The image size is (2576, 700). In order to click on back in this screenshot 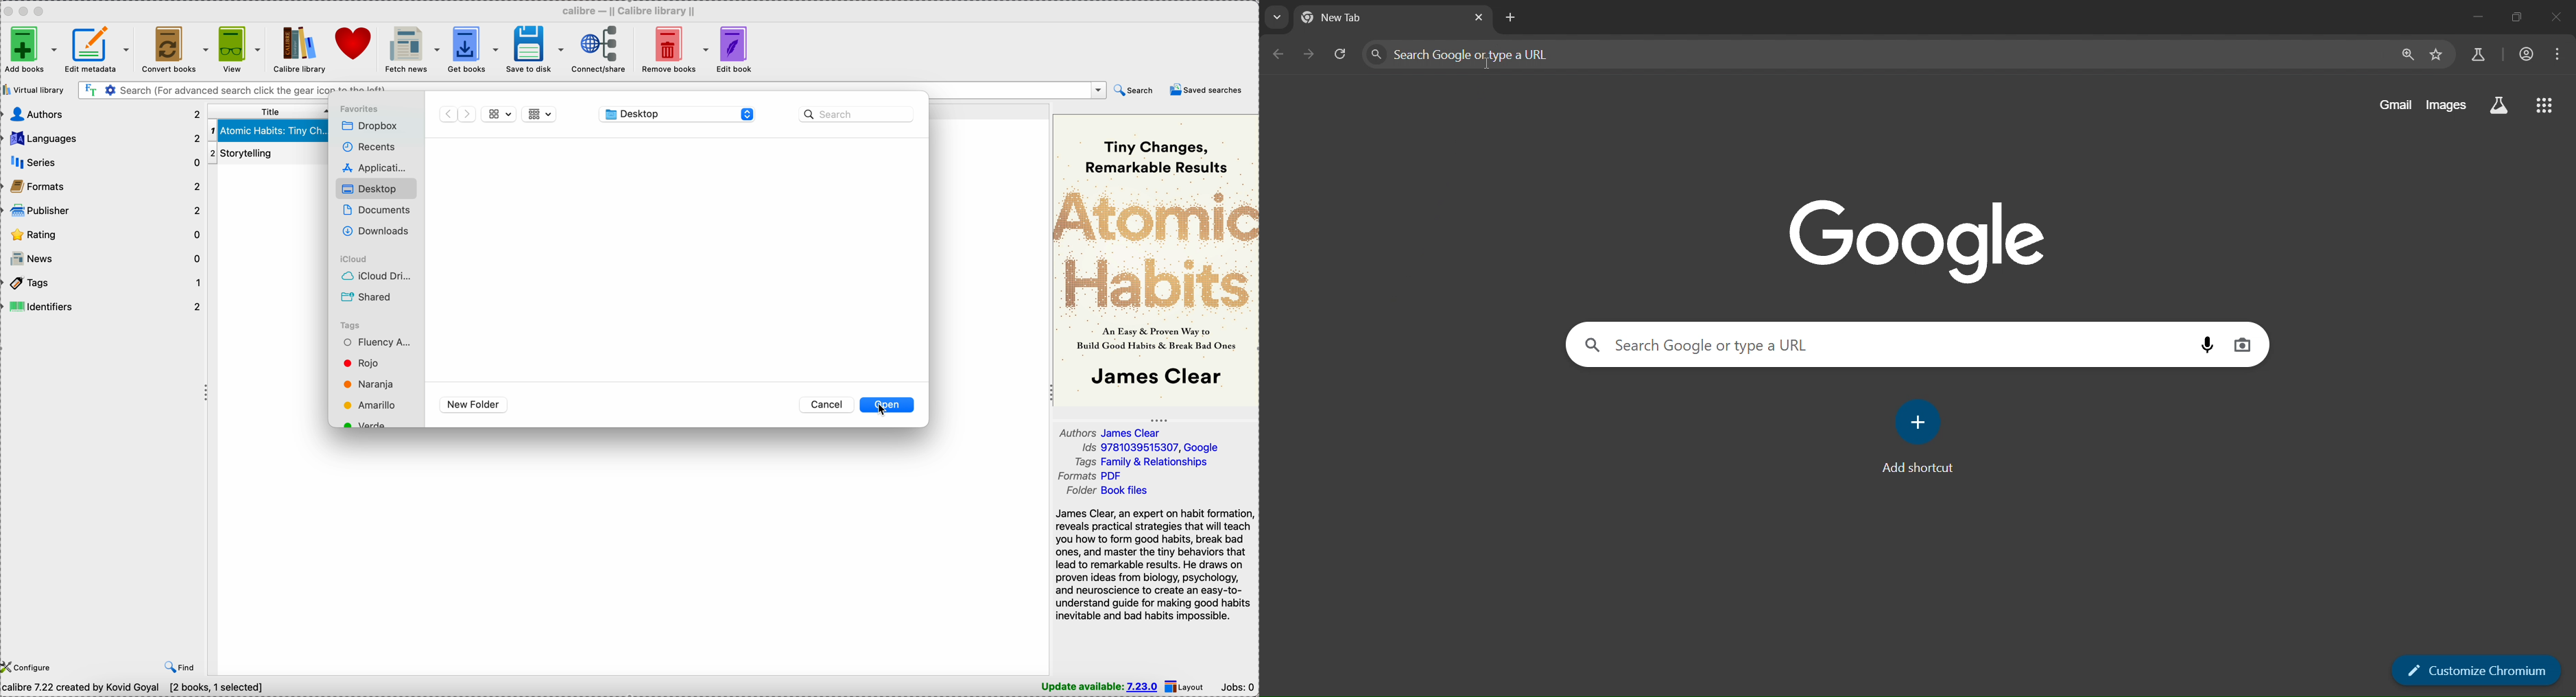, I will do `click(448, 115)`.